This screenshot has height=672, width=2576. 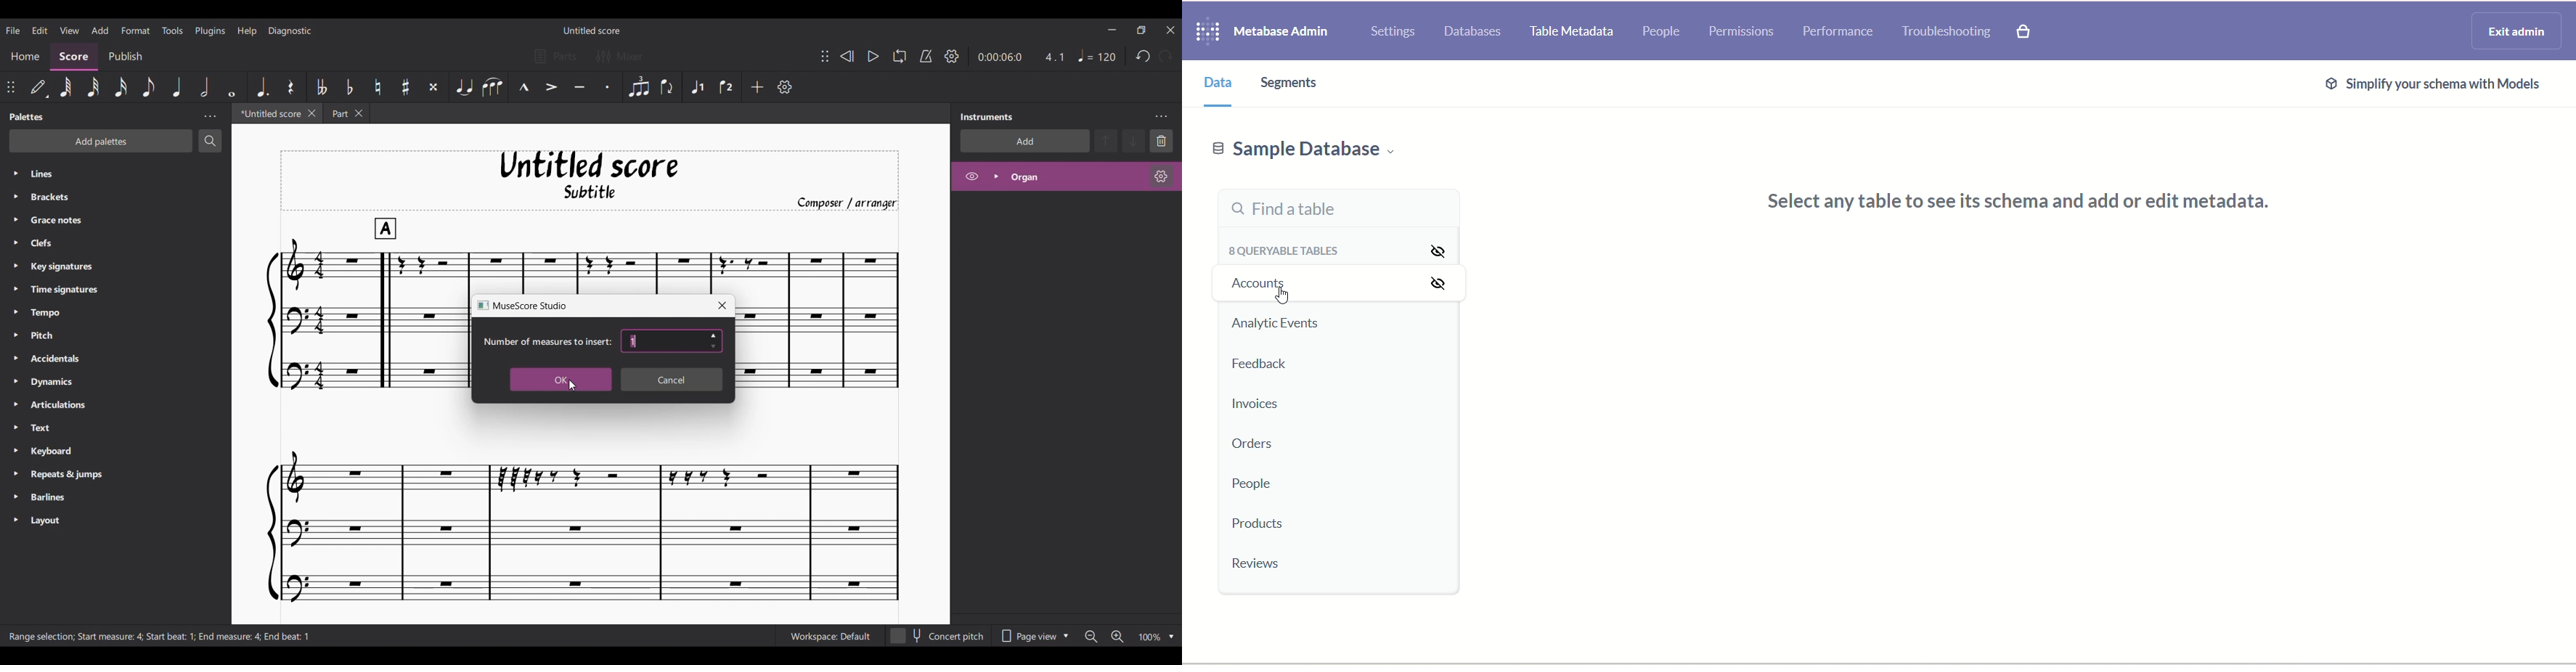 What do you see at coordinates (102, 141) in the screenshot?
I see `Add palette` at bounding box center [102, 141].